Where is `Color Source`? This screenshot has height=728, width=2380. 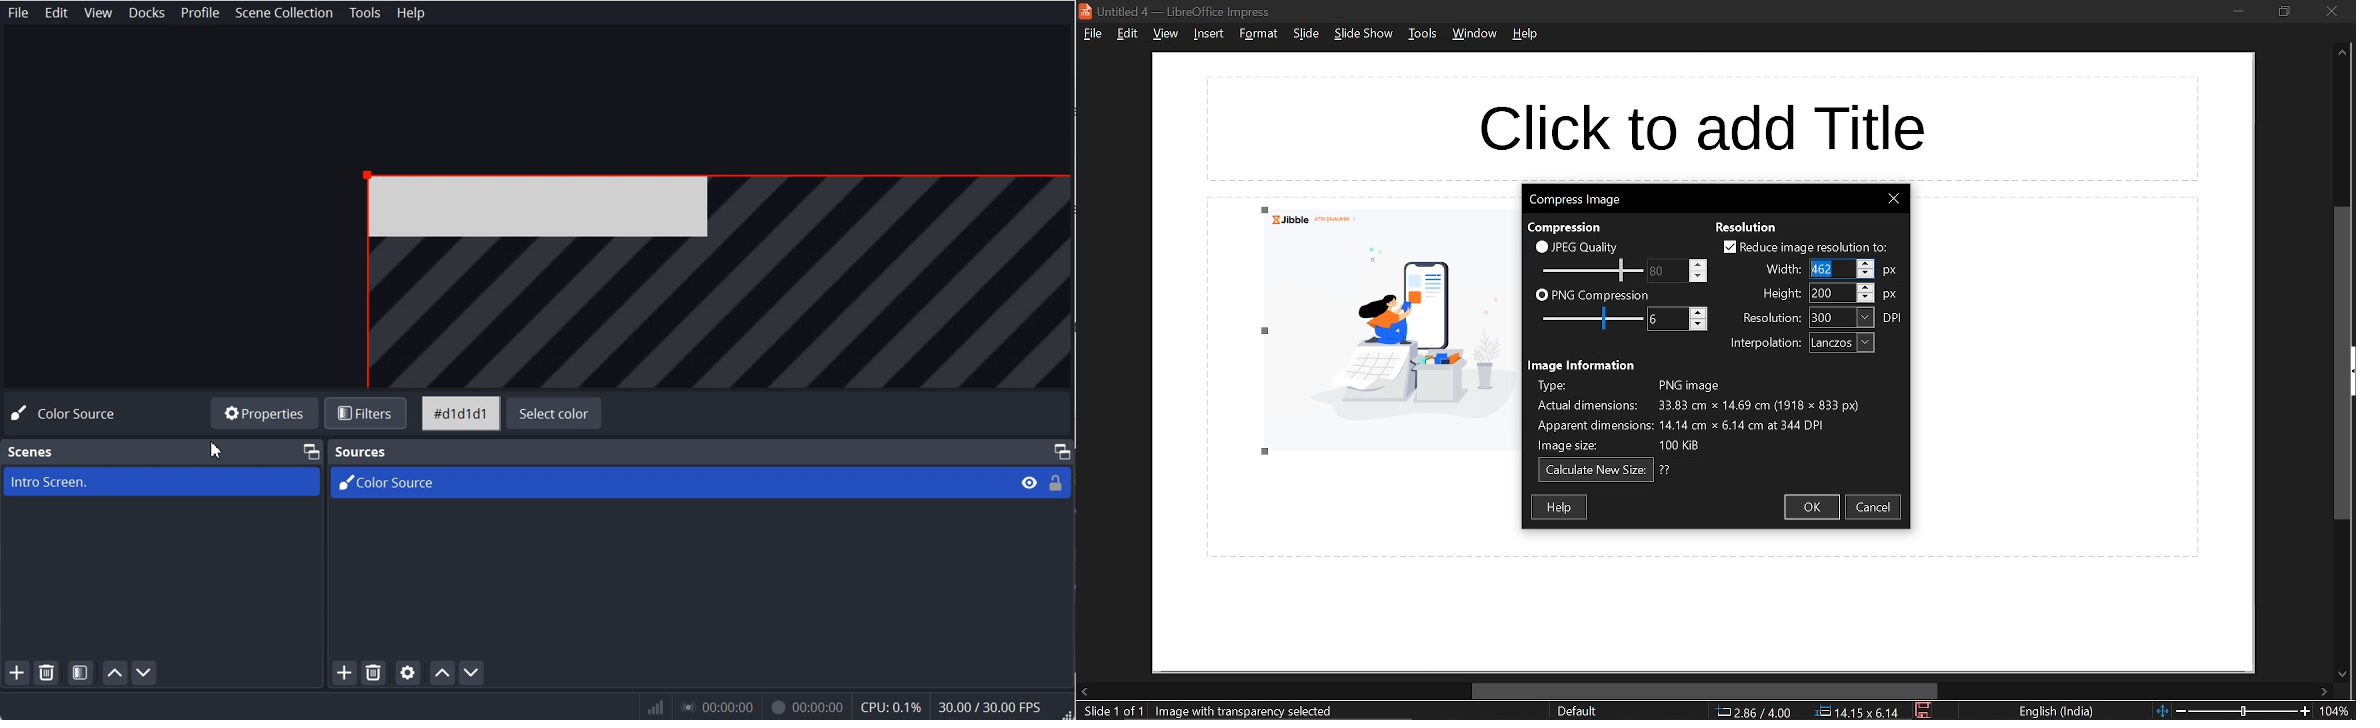 Color Source is located at coordinates (666, 480).